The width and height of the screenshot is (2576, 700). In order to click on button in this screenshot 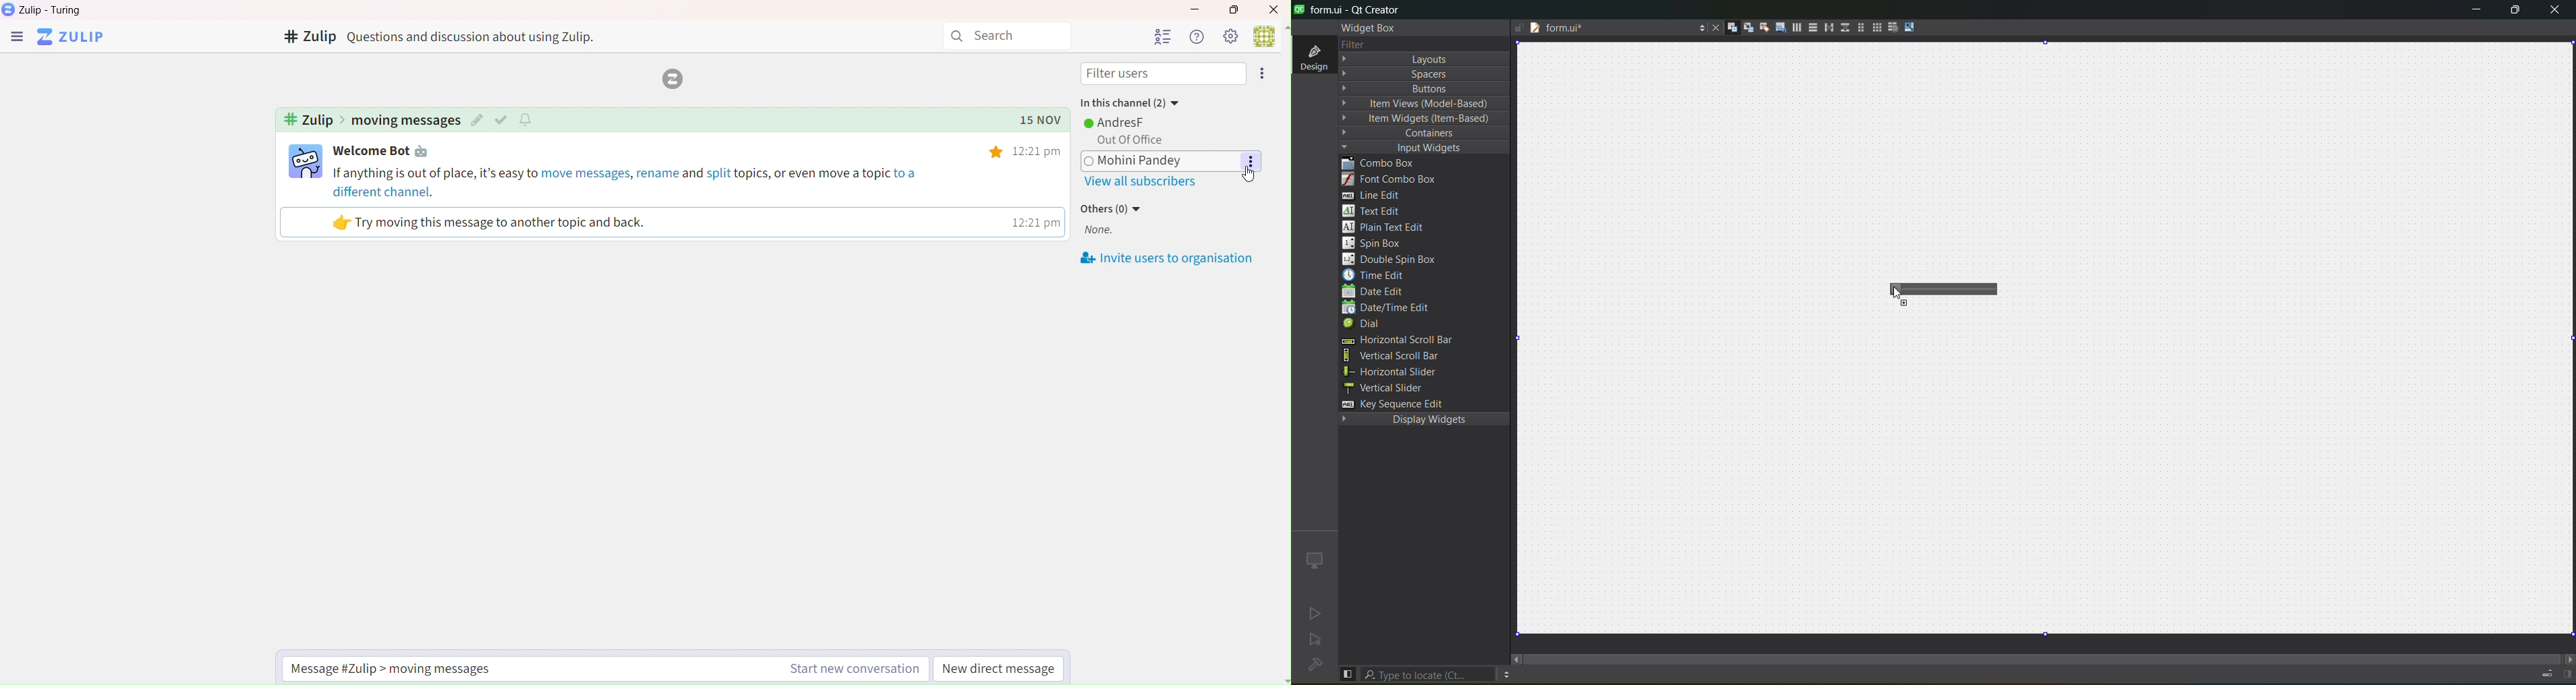, I will do `click(1409, 89)`.